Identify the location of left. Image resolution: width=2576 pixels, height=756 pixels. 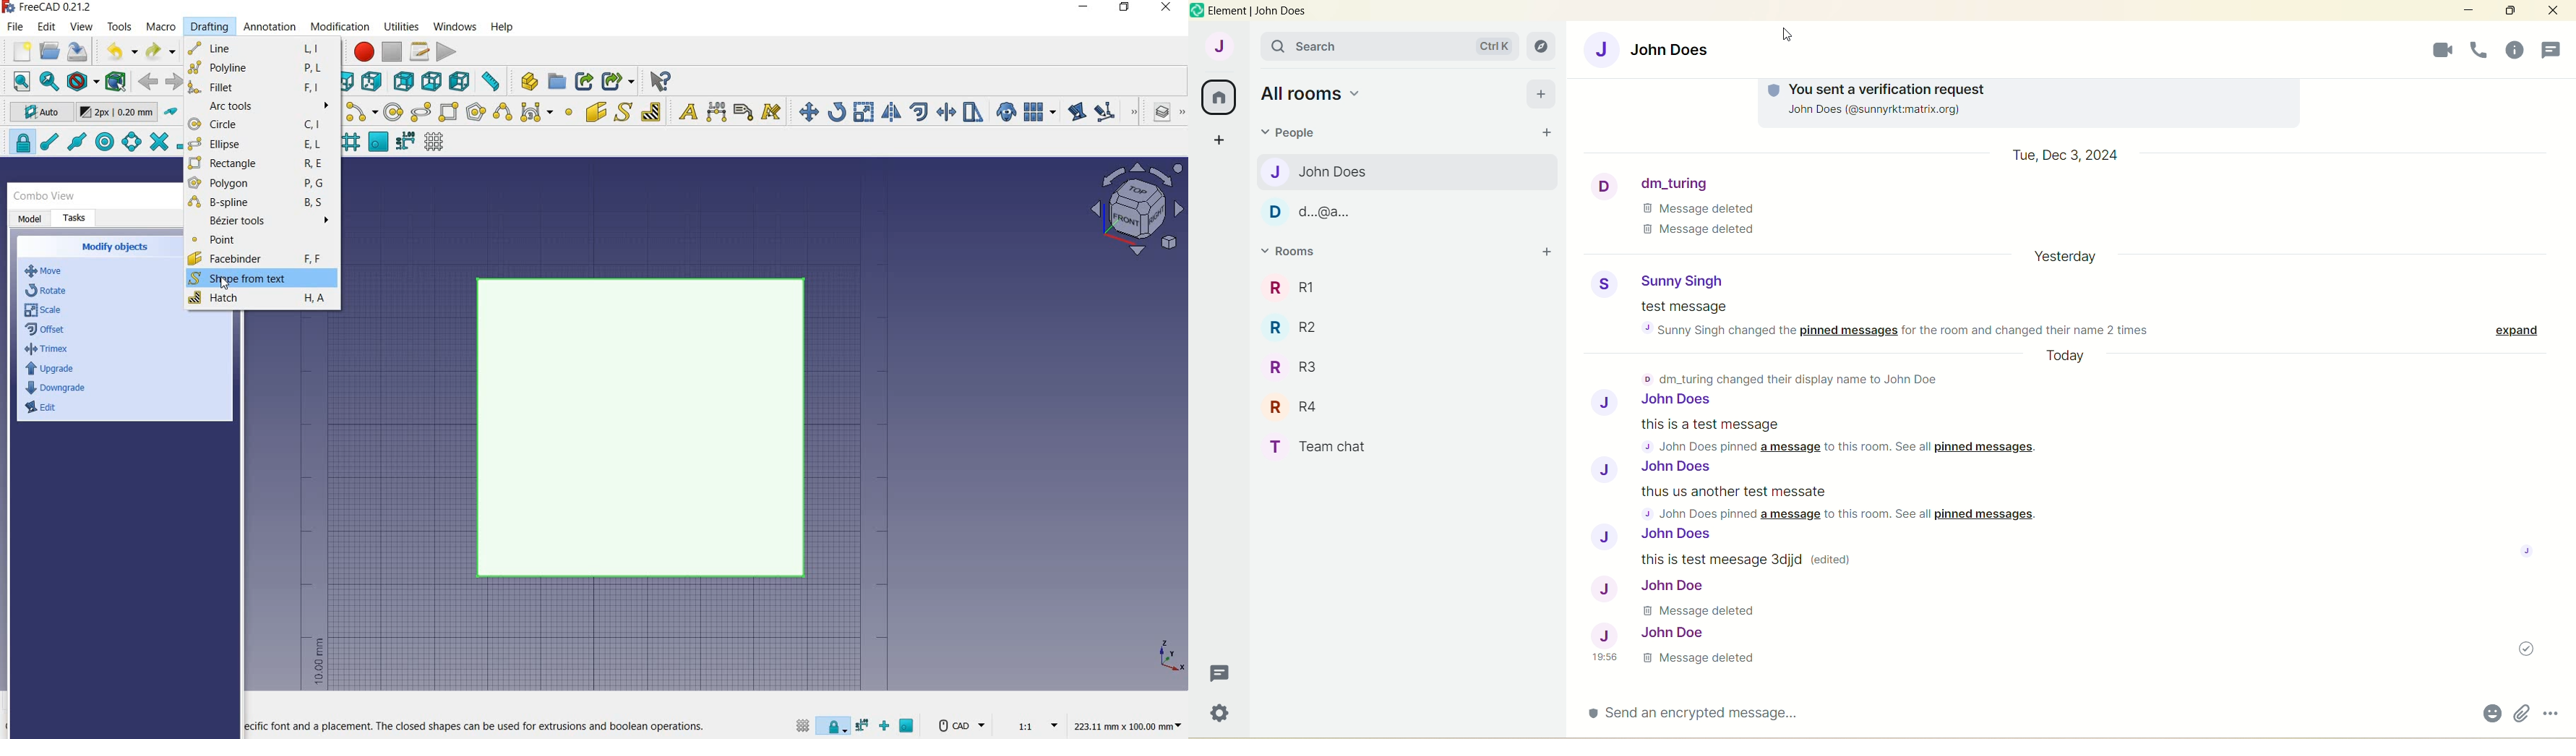
(463, 81).